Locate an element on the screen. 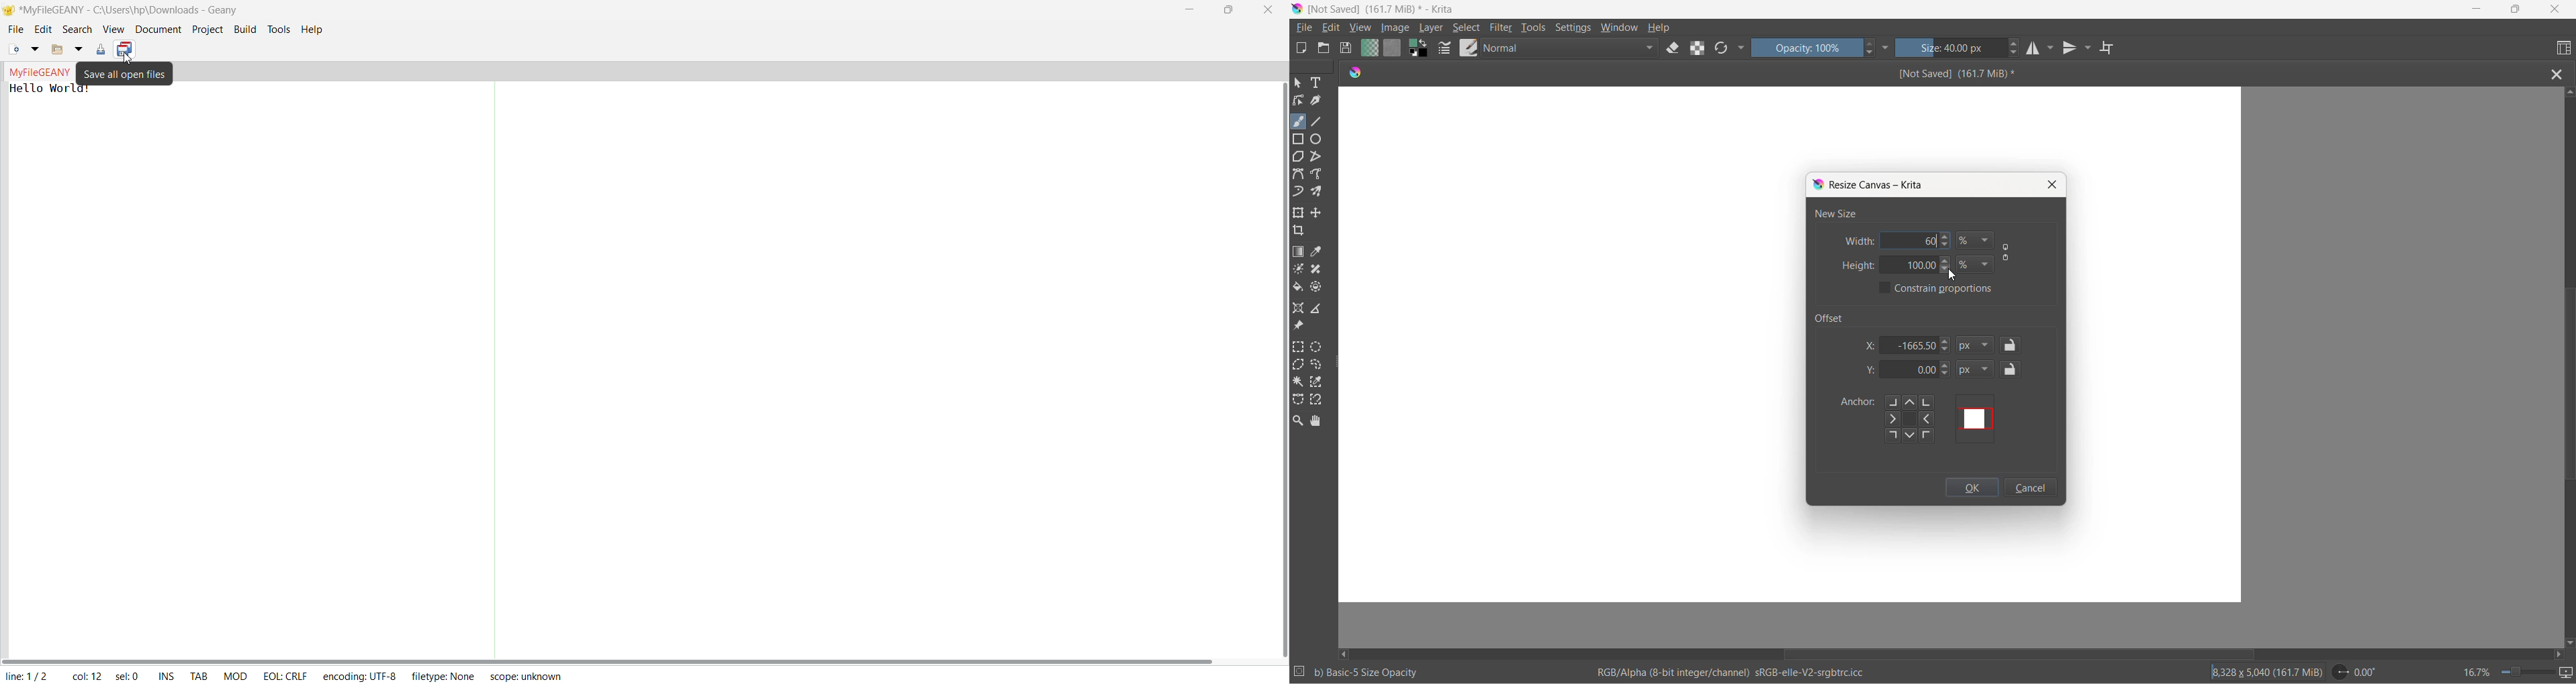  select shape tool is located at coordinates (1298, 84).